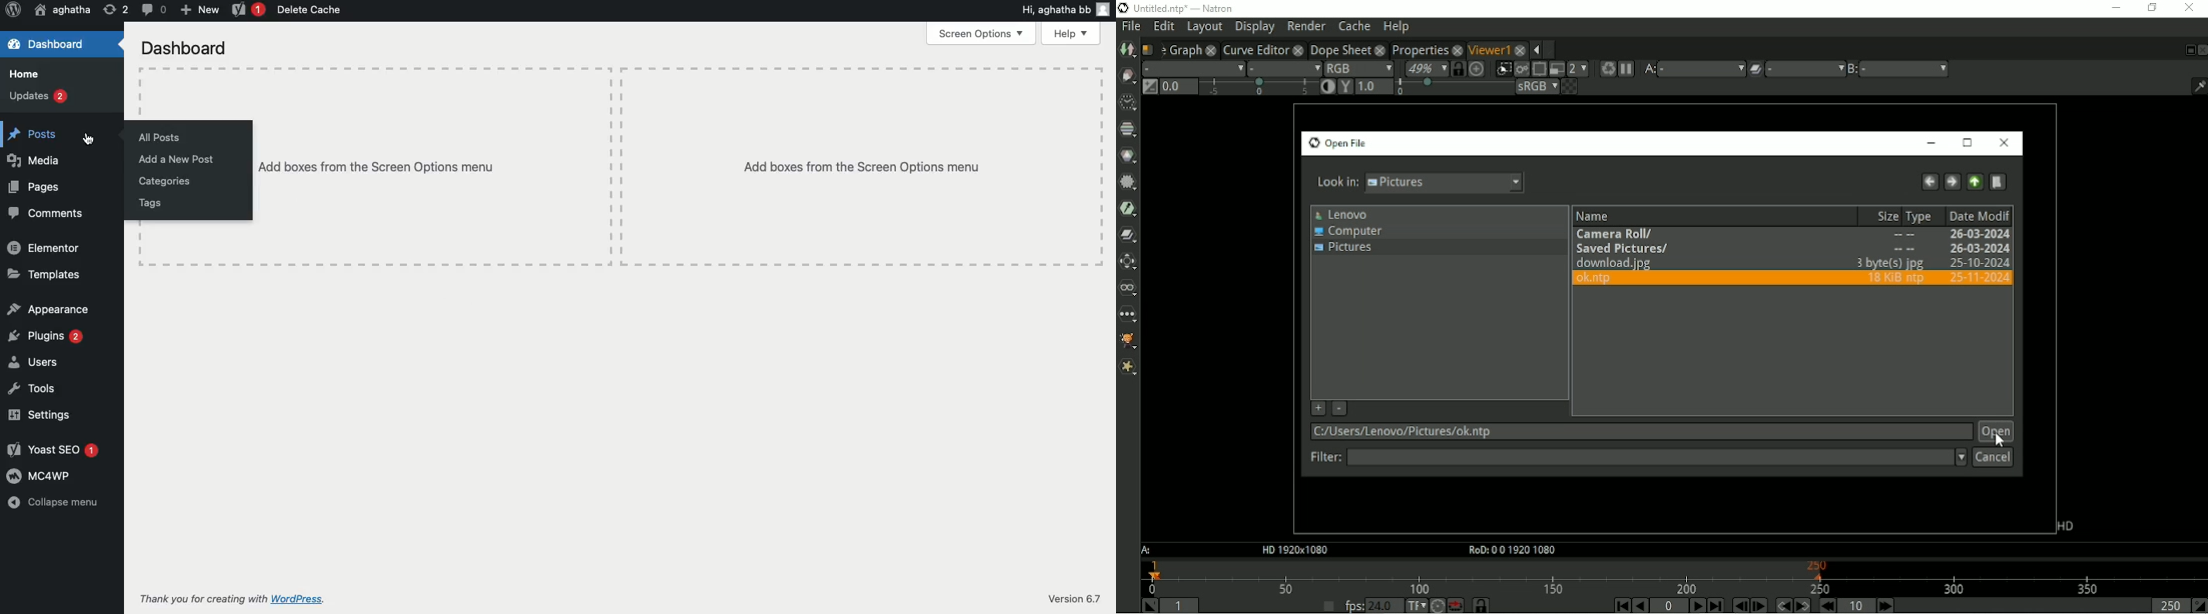 This screenshot has width=2212, height=616. What do you see at coordinates (1184, 49) in the screenshot?
I see `Graph` at bounding box center [1184, 49].